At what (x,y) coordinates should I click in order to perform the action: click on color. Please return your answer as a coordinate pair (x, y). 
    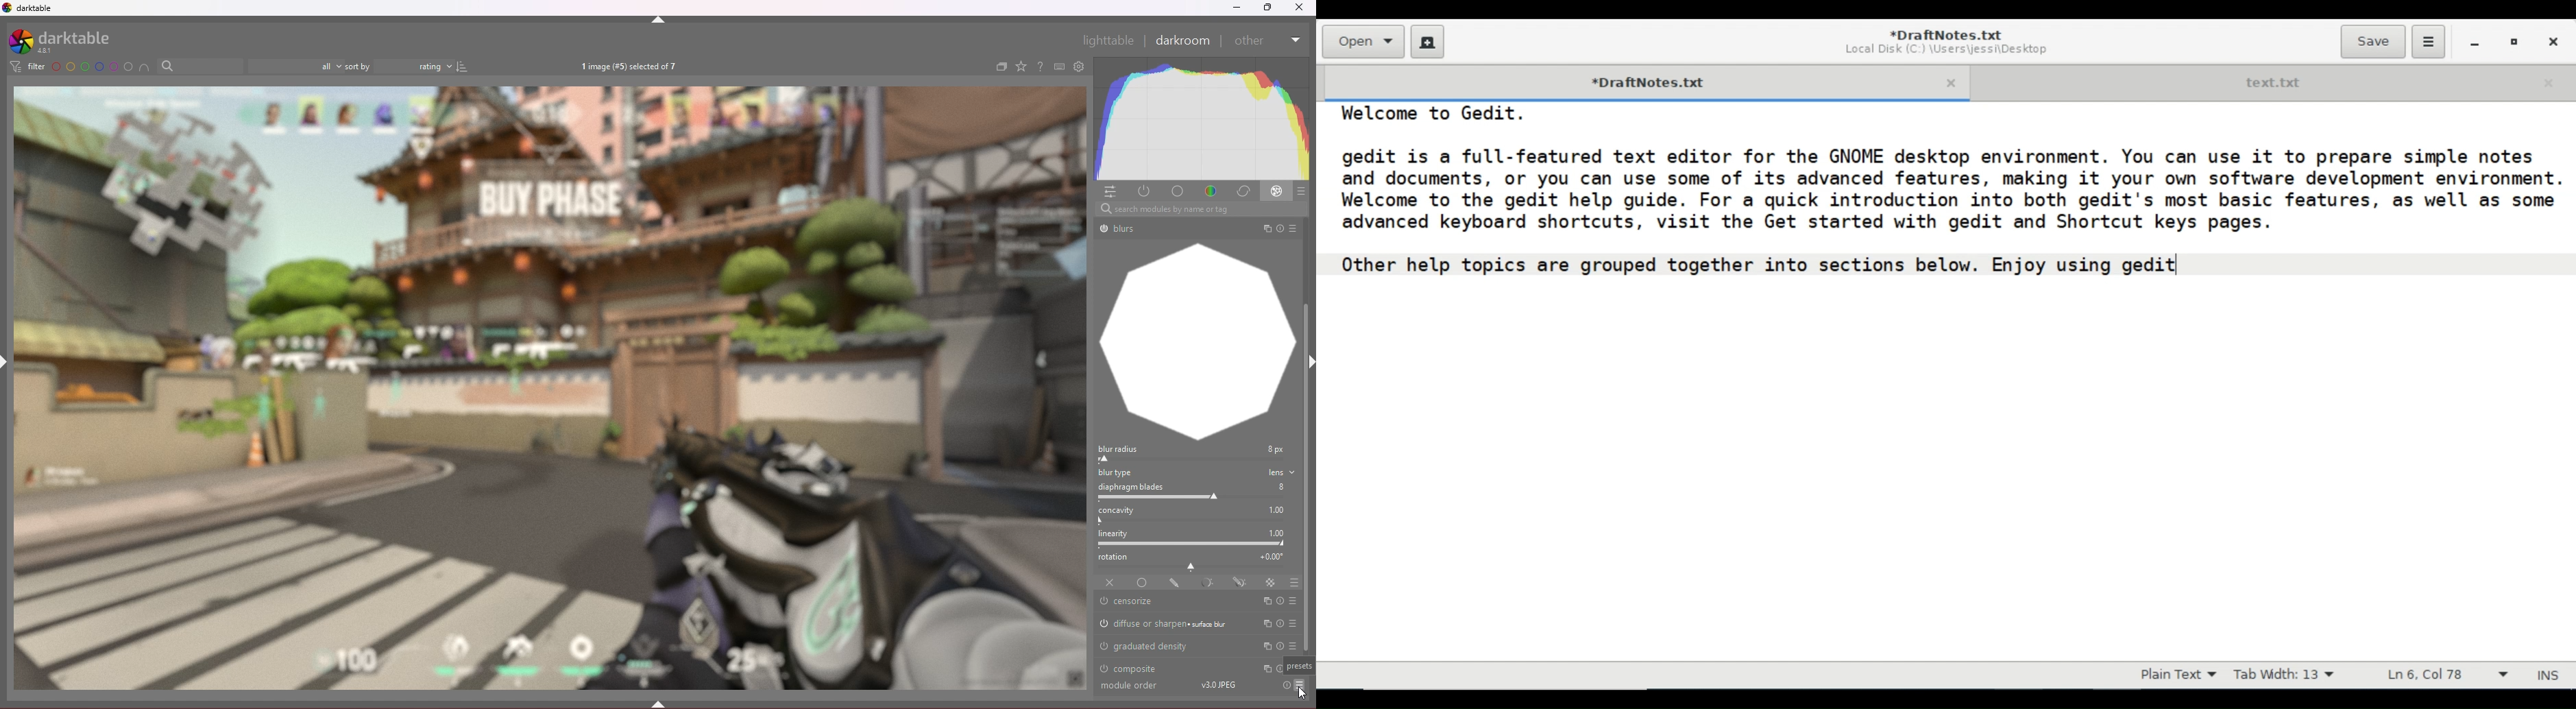
    Looking at the image, I should click on (1212, 191).